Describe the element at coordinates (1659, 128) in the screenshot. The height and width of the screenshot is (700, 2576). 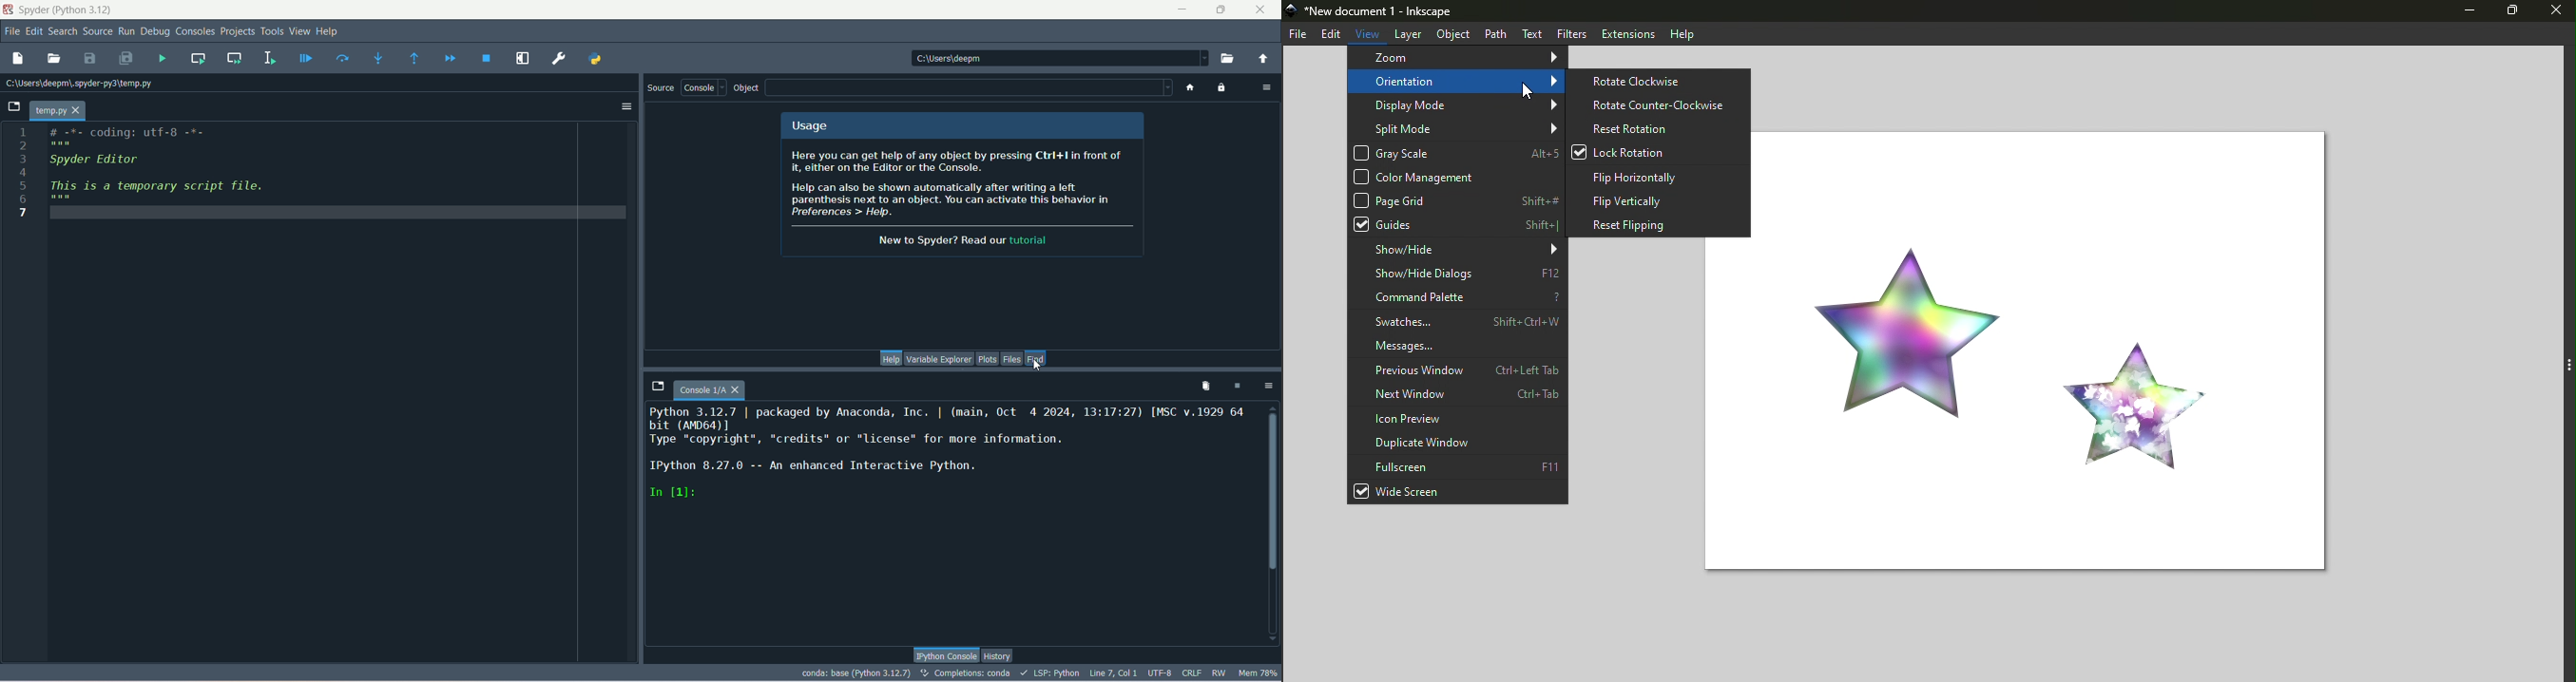
I see `Reset rotation` at that location.